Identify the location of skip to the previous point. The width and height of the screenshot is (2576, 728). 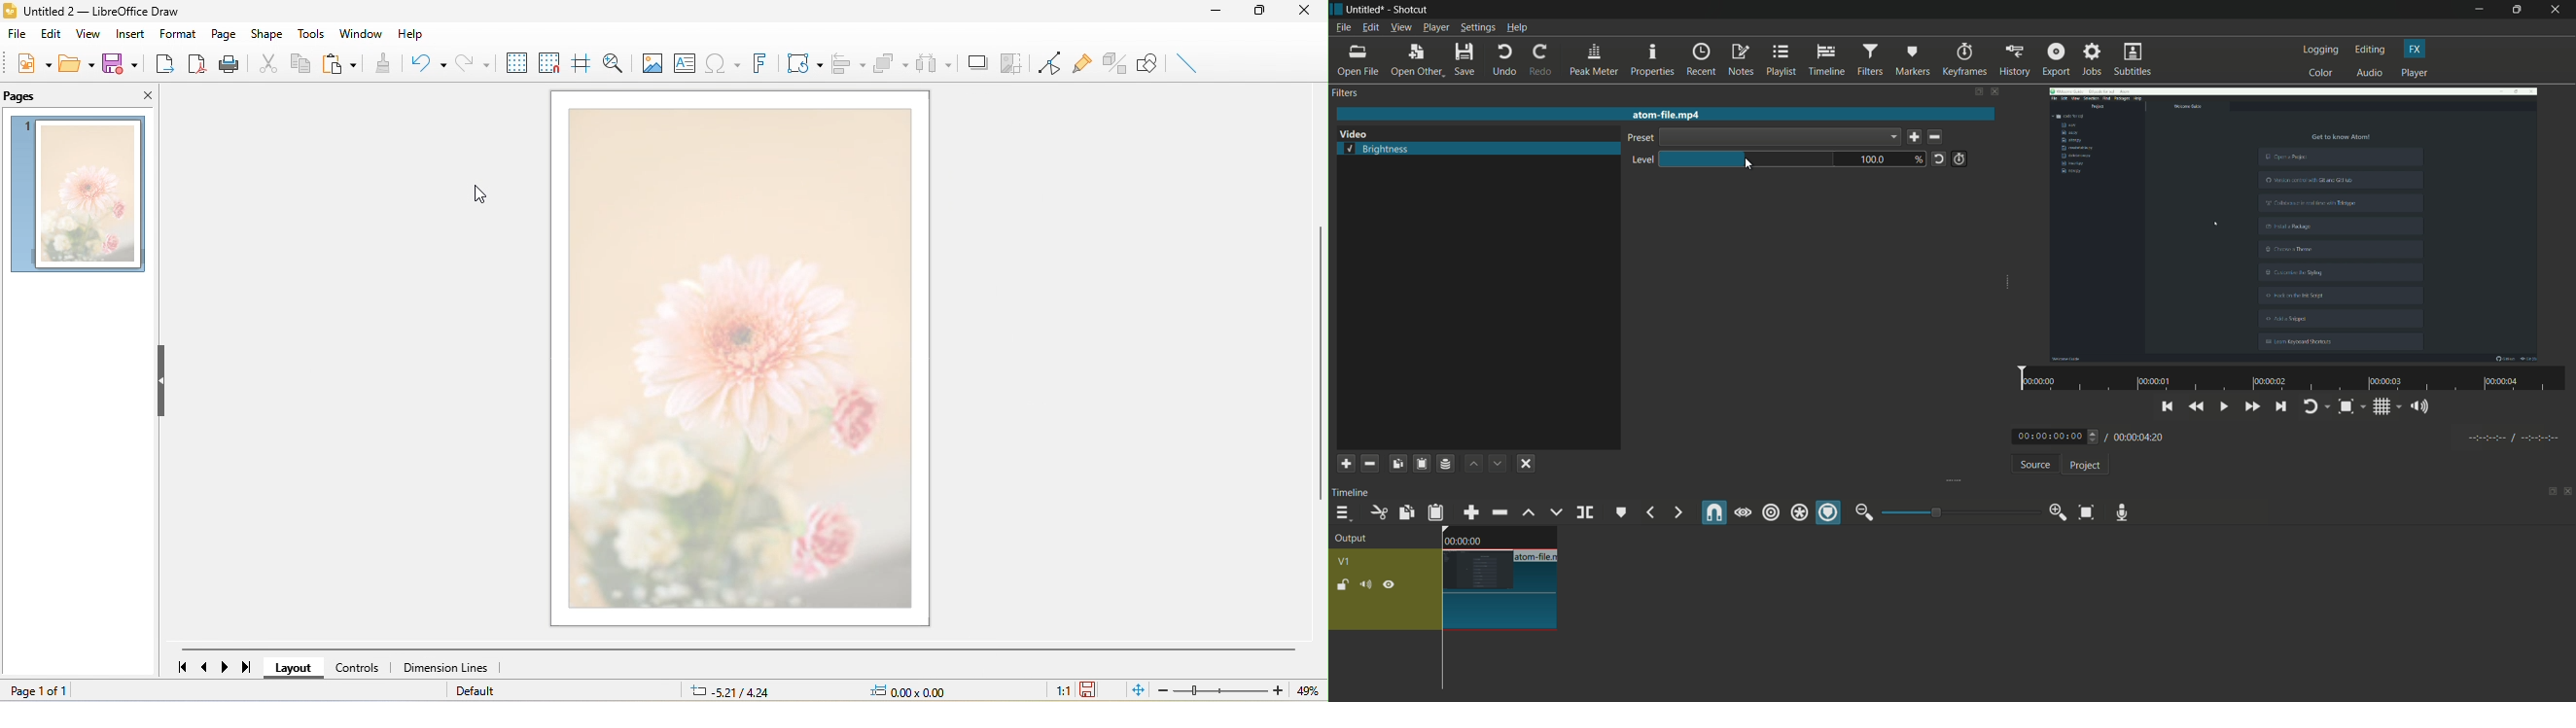
(2168, 405).